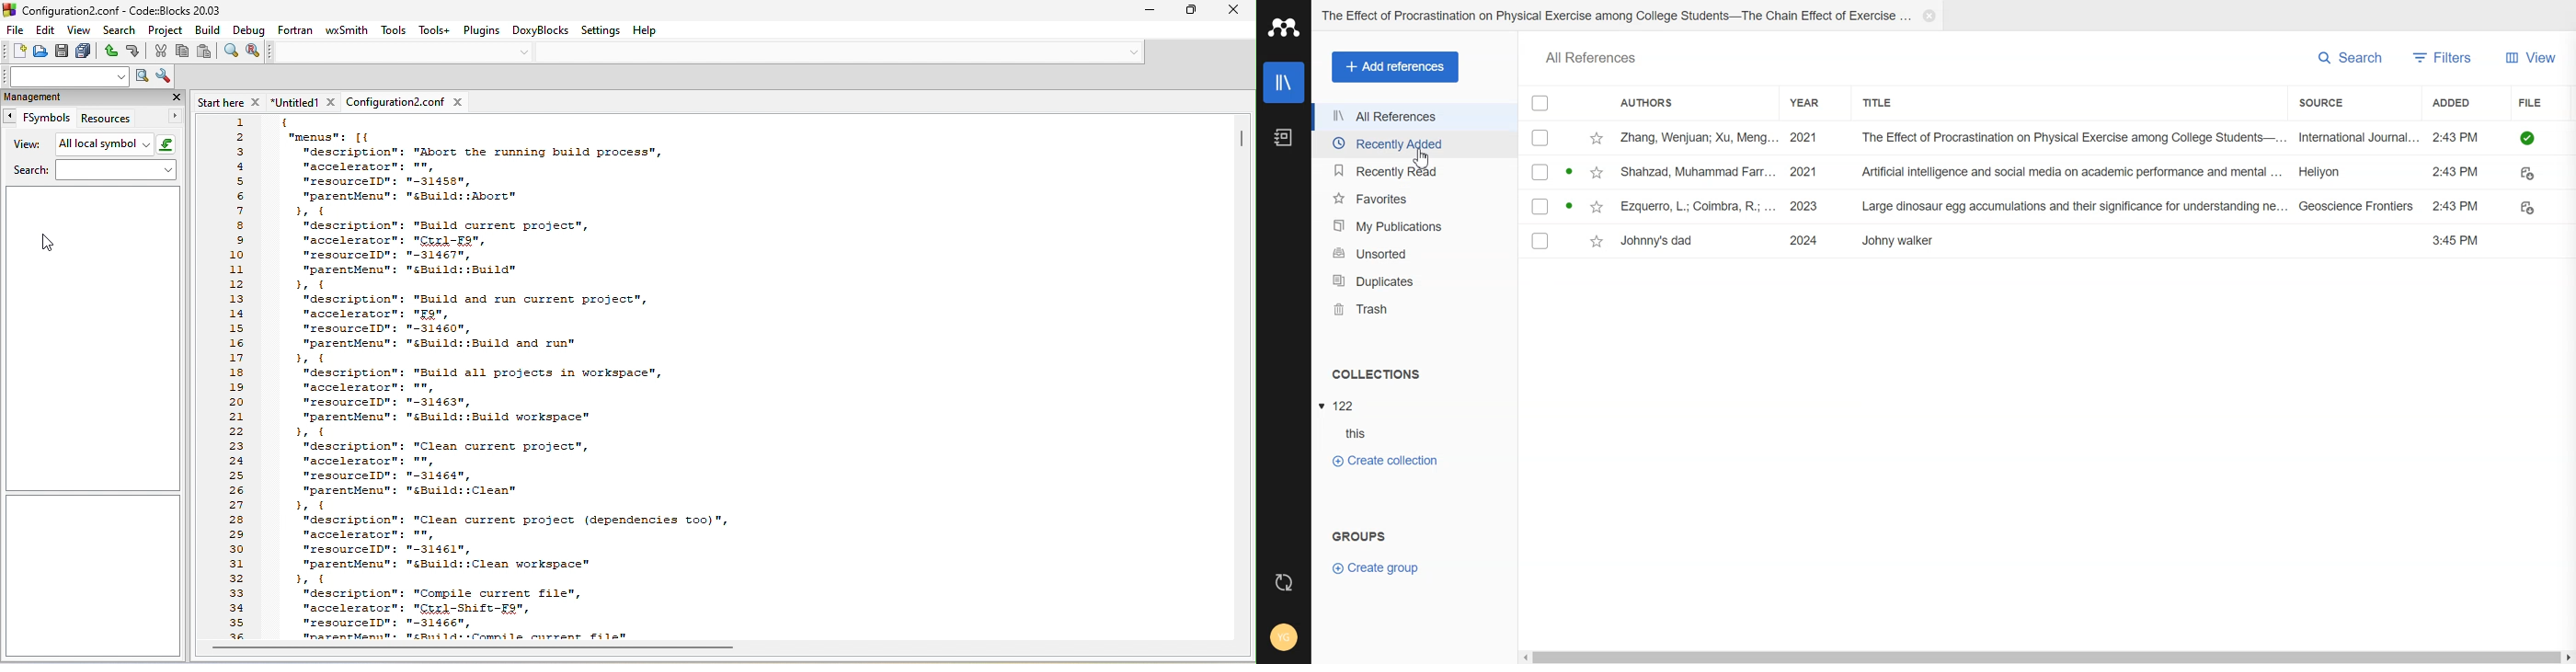  Describe the element at coordinates (82, 32) in the screenshot. I see `view` at that location.